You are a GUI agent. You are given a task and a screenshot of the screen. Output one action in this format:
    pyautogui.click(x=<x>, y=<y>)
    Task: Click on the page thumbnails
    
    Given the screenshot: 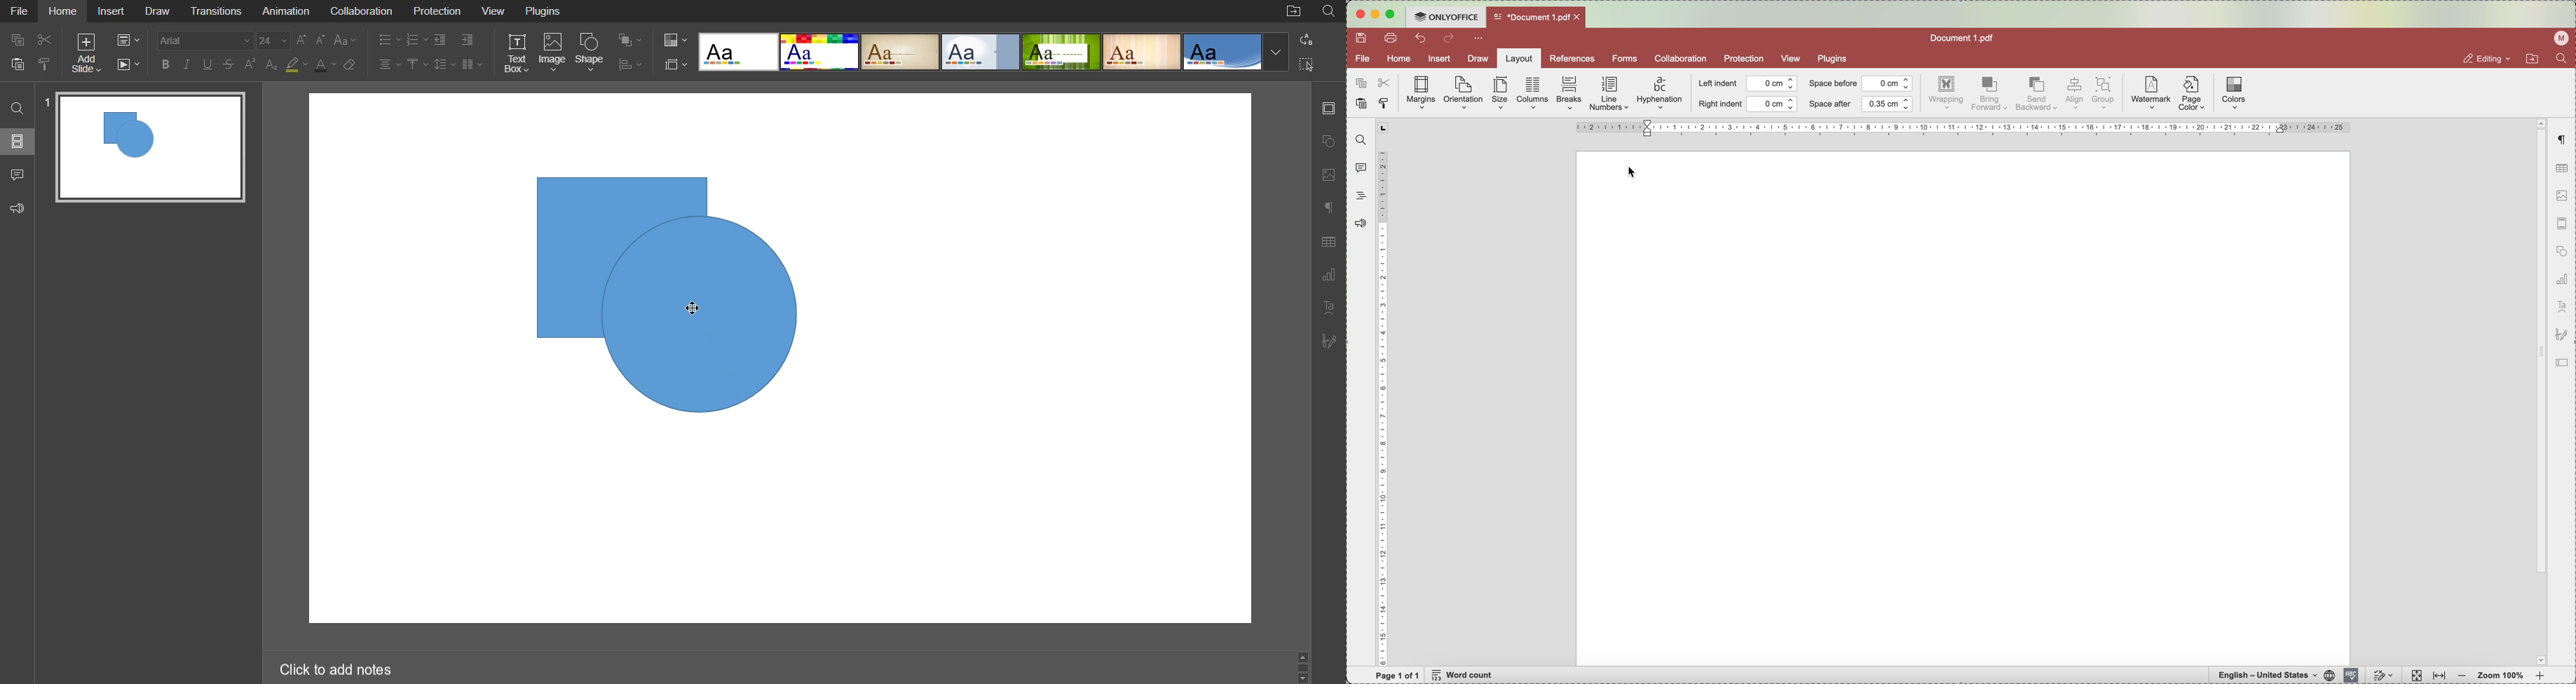 What is the action you would take?
    pyautogui.click(x=2561, y=226)
    